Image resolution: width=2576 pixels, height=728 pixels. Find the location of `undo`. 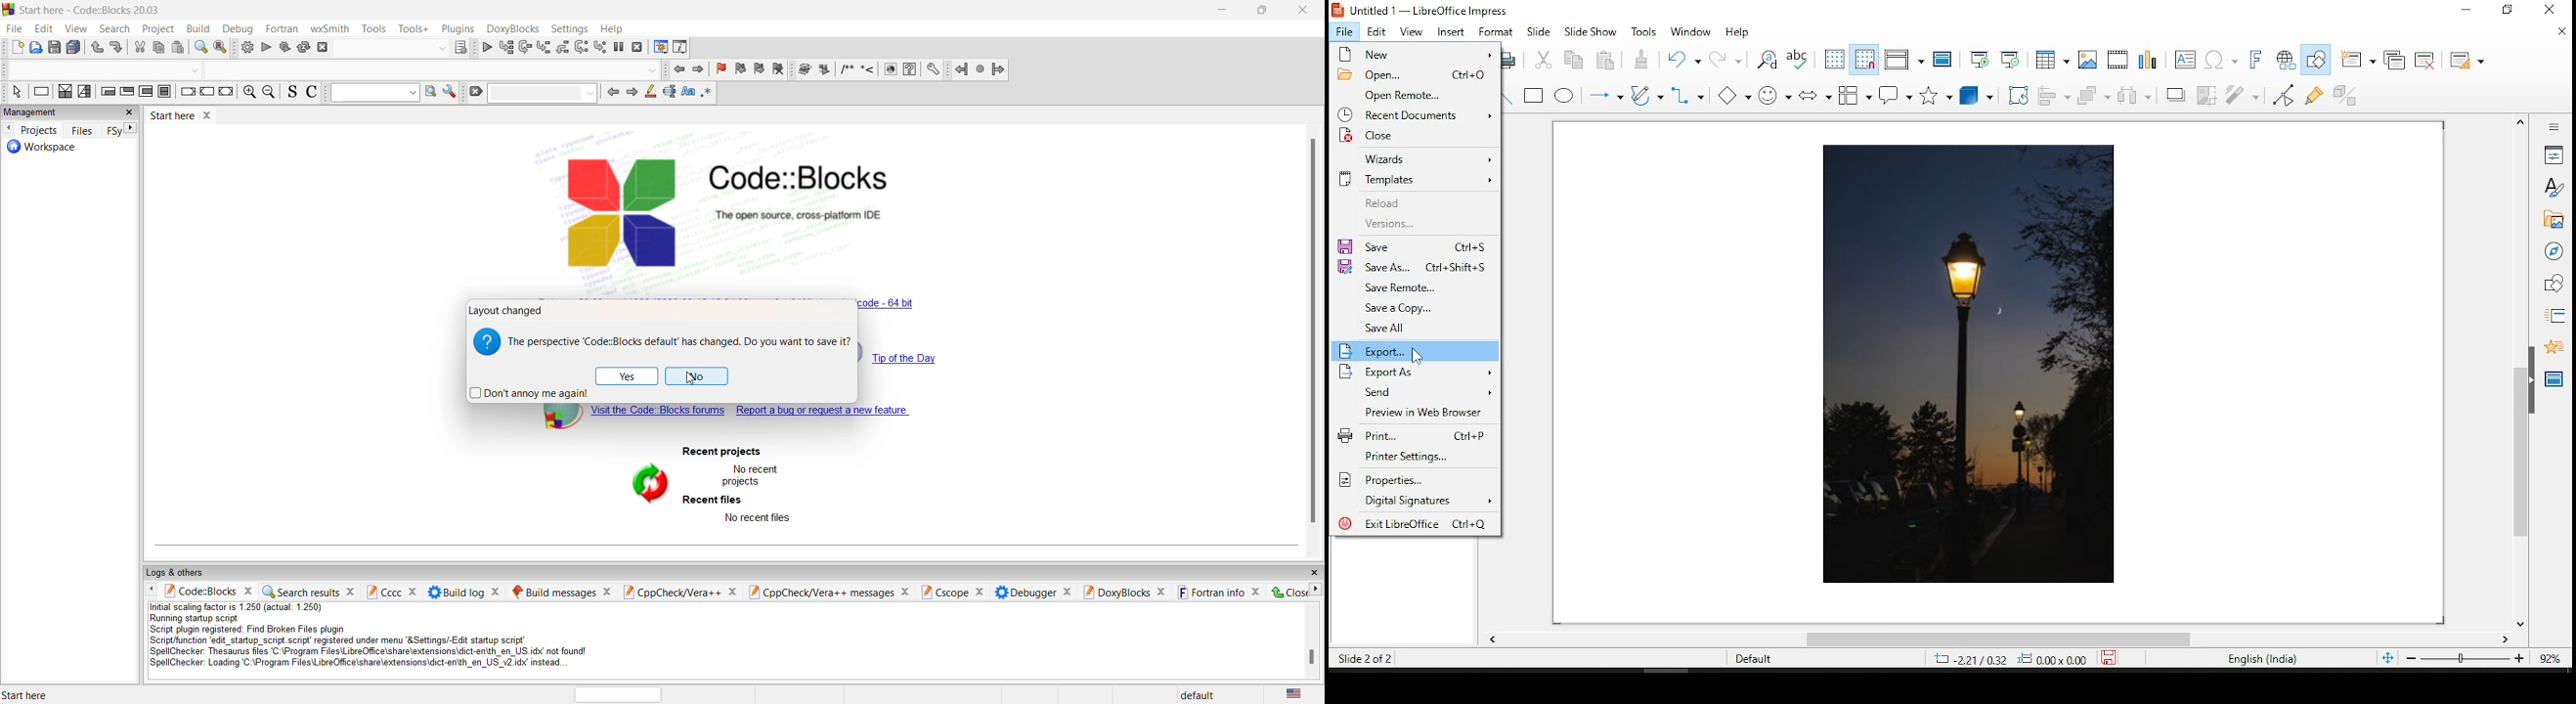

undo is located at coordinates (97, 48).